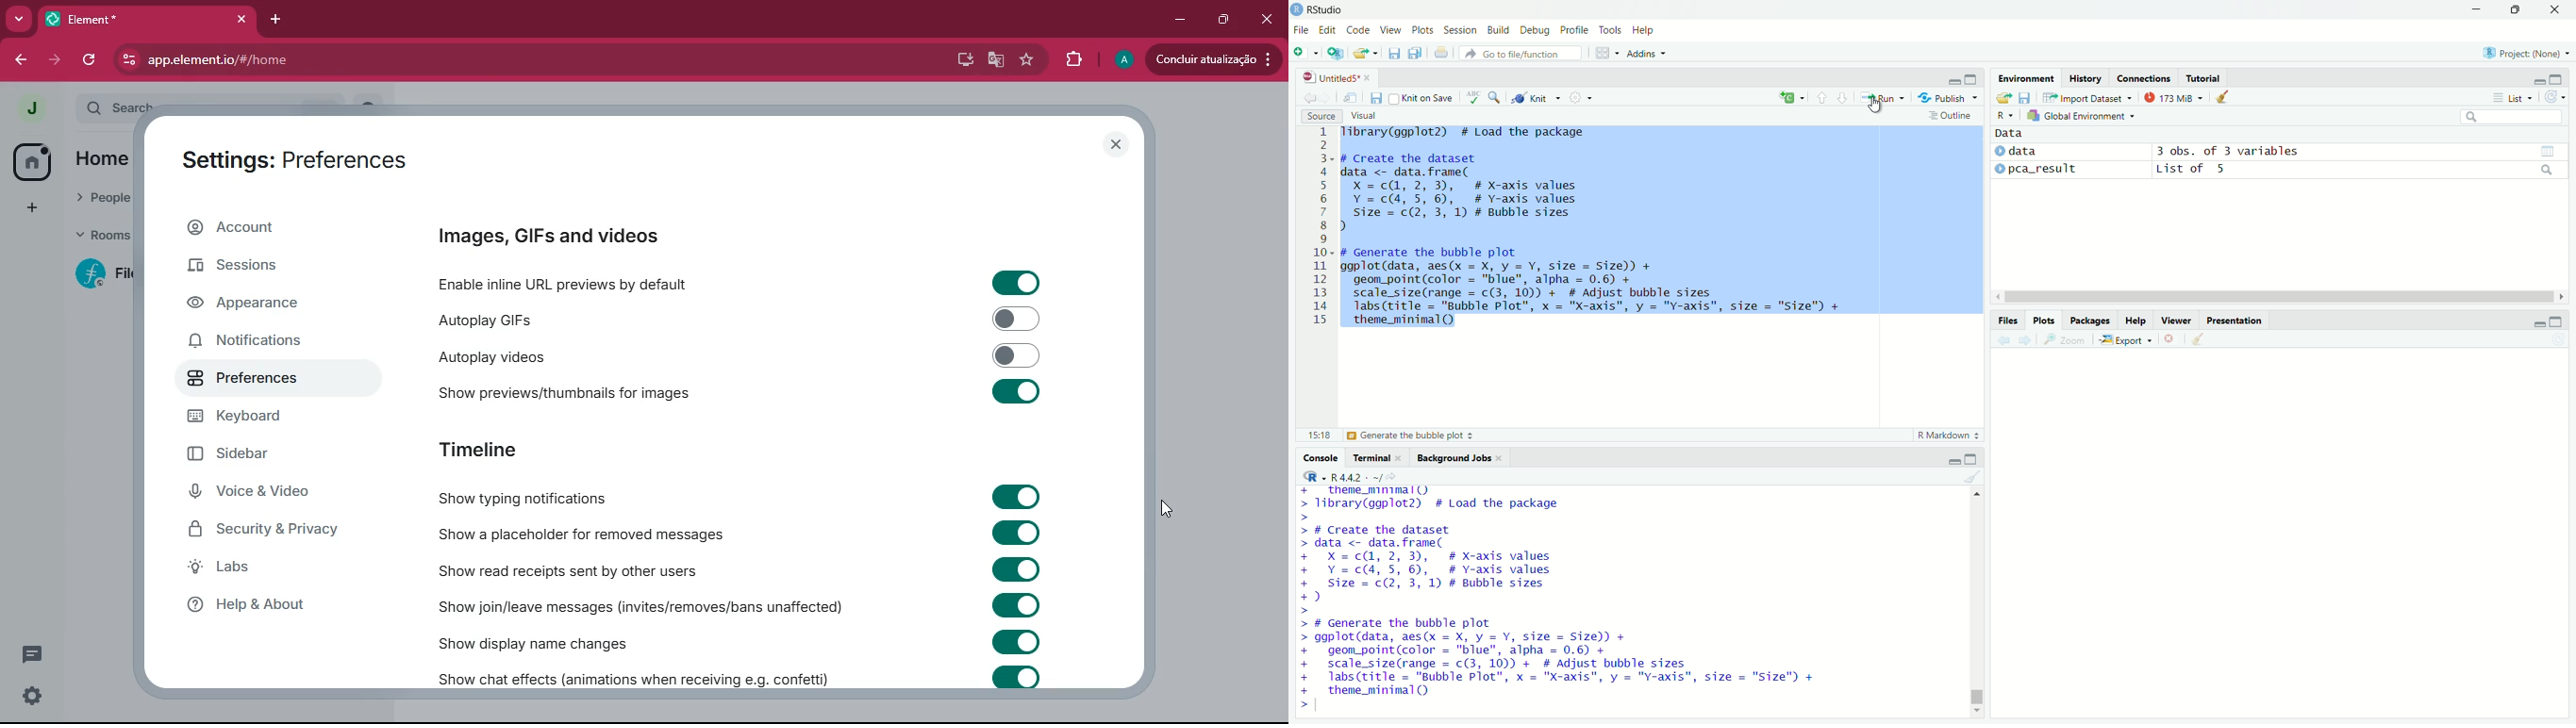 The width and height of the screenshot is (2576, 728). I want to click on load workspace, so click(1367, 53).